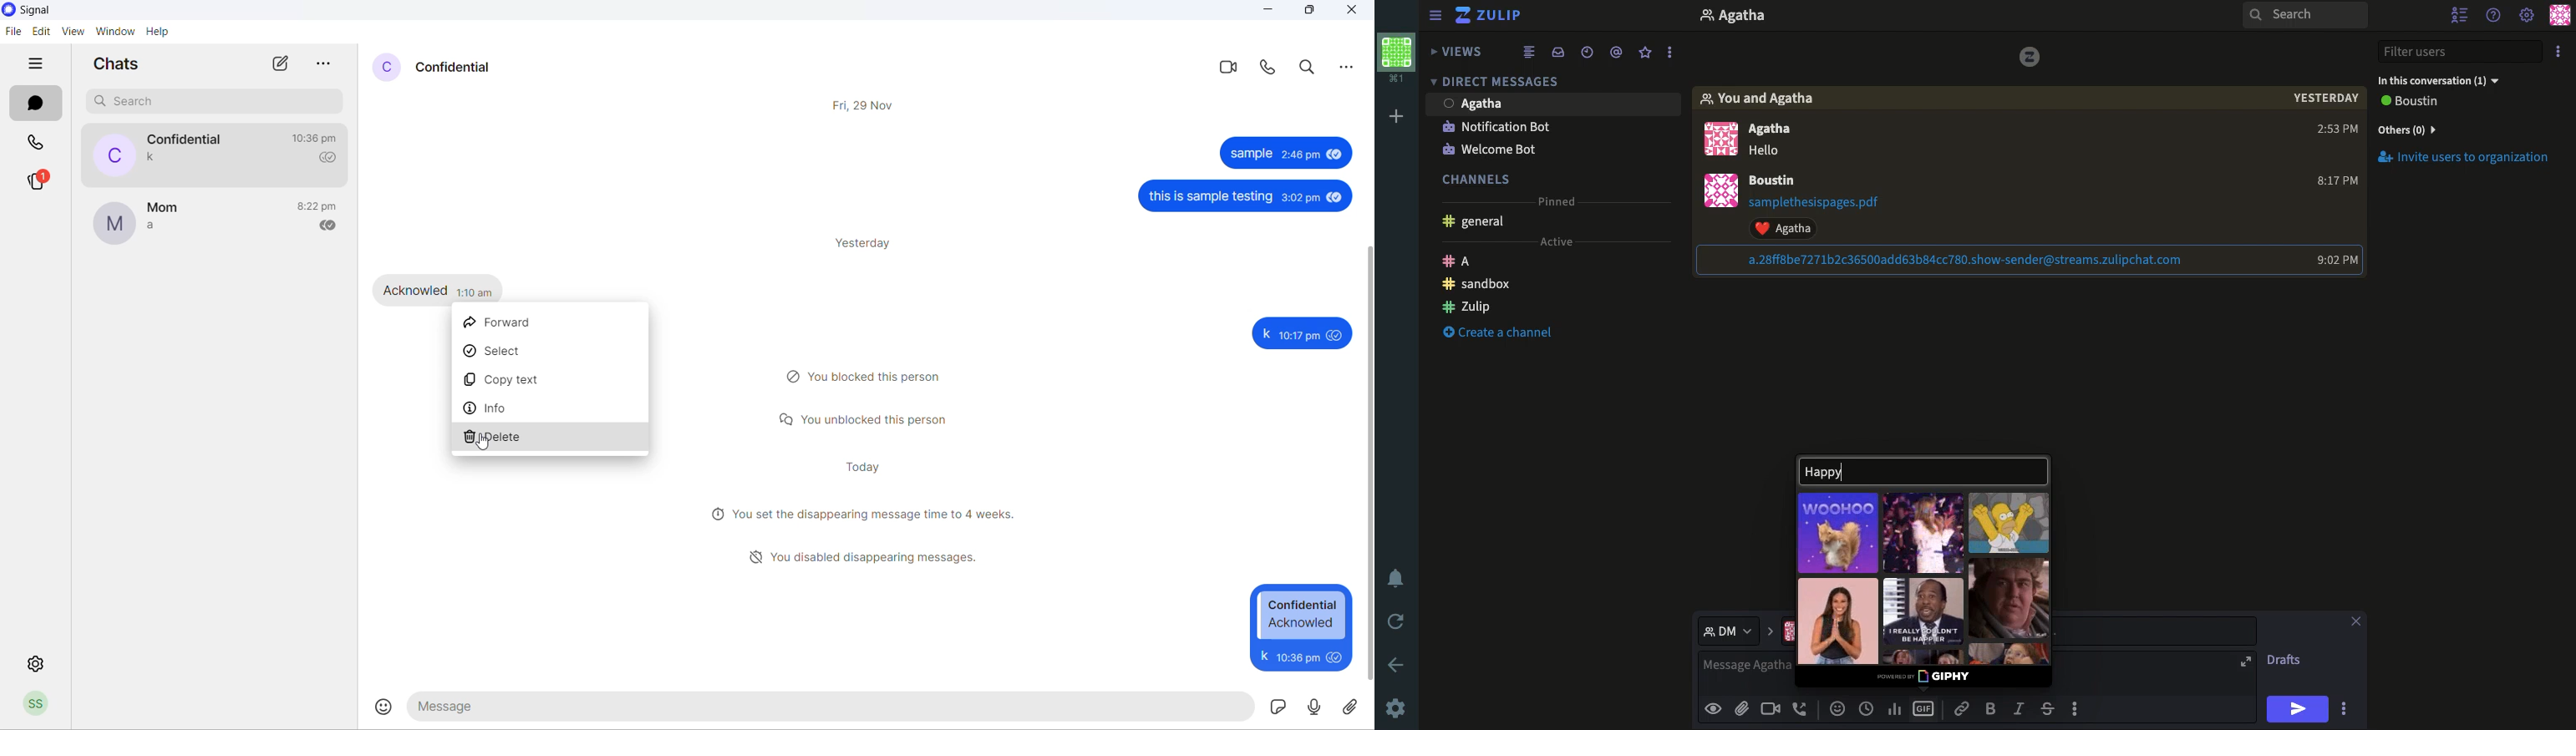 The height and width of the screenshot is (756, 2576). I want to click on time, so click(2335, 261).